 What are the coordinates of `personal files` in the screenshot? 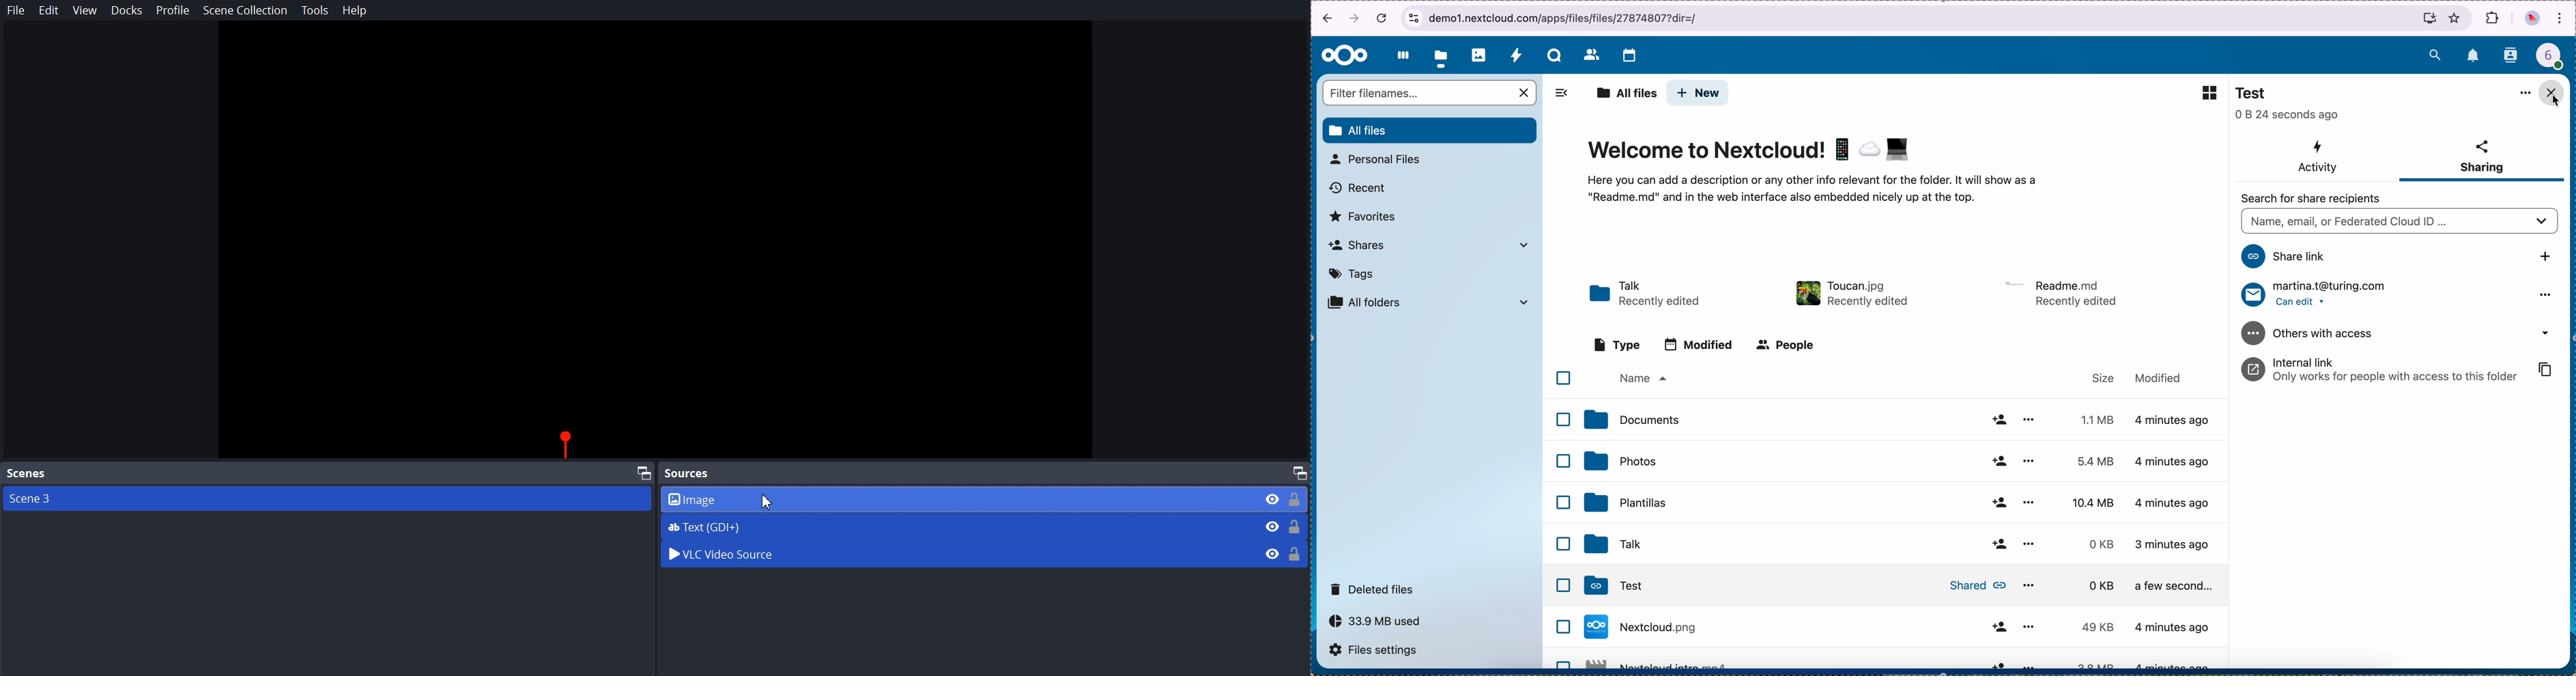 It's located at (1378, 159).